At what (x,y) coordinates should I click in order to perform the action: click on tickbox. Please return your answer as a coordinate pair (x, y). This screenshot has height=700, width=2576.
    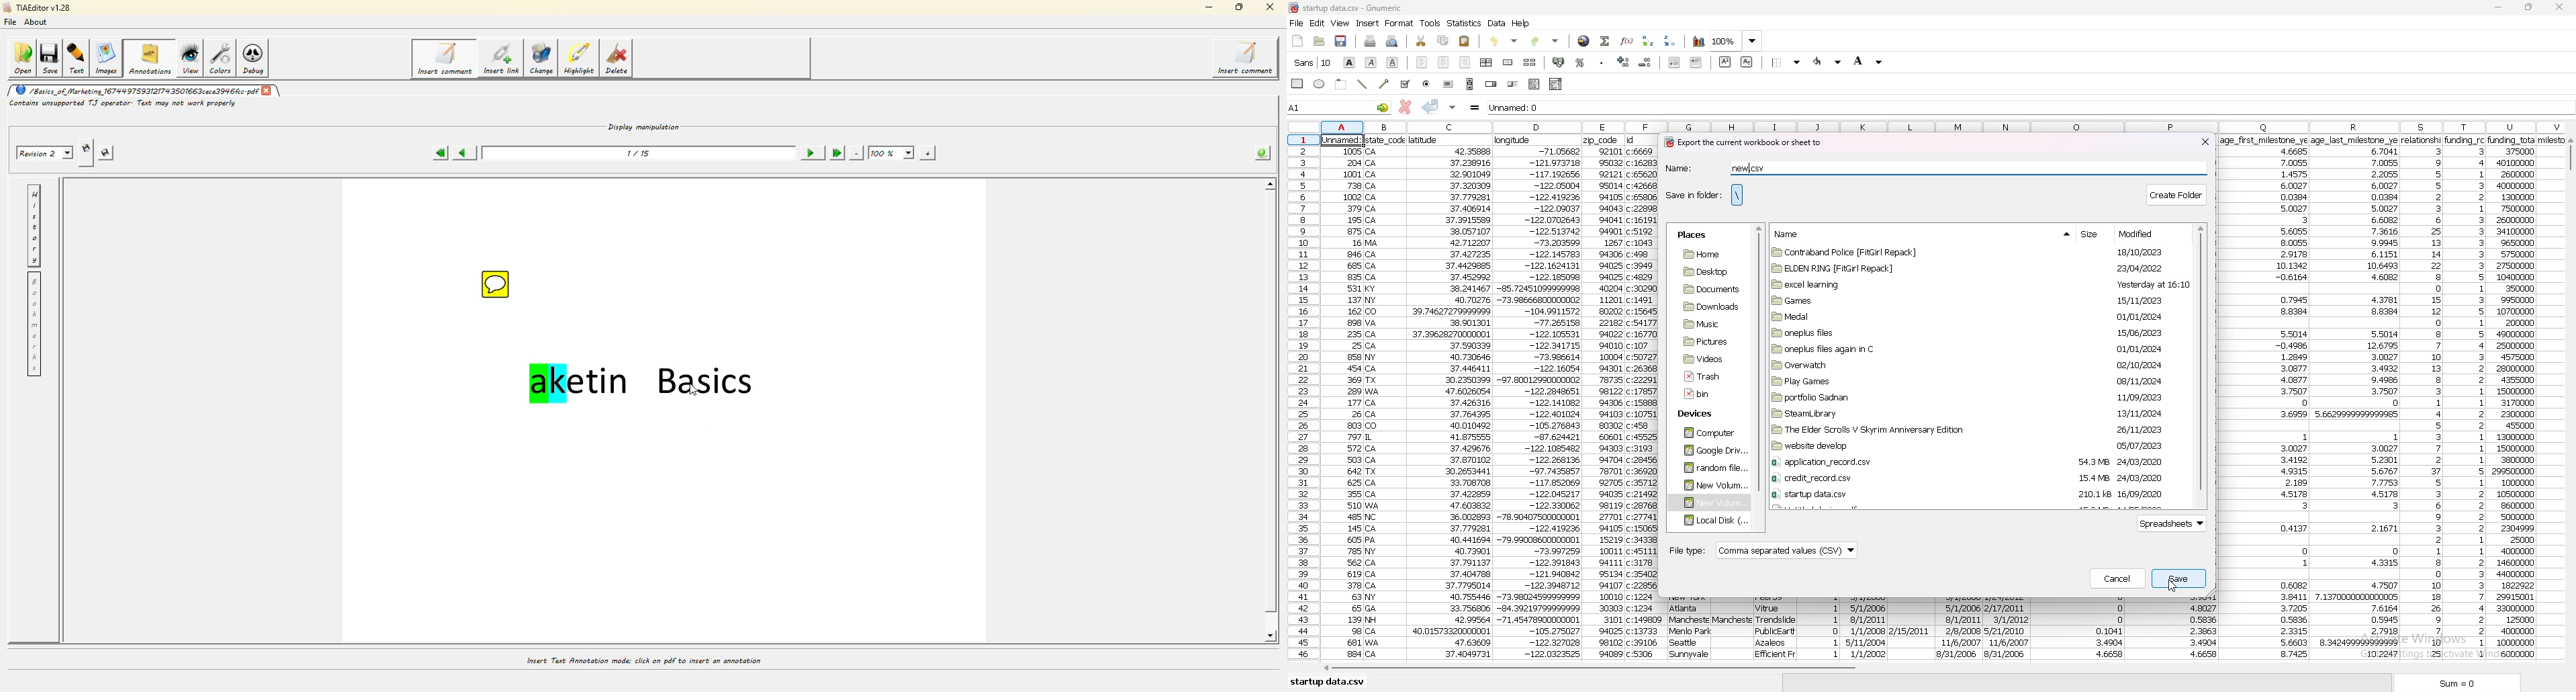
    Looking at the image, I should click on (1405, 84).